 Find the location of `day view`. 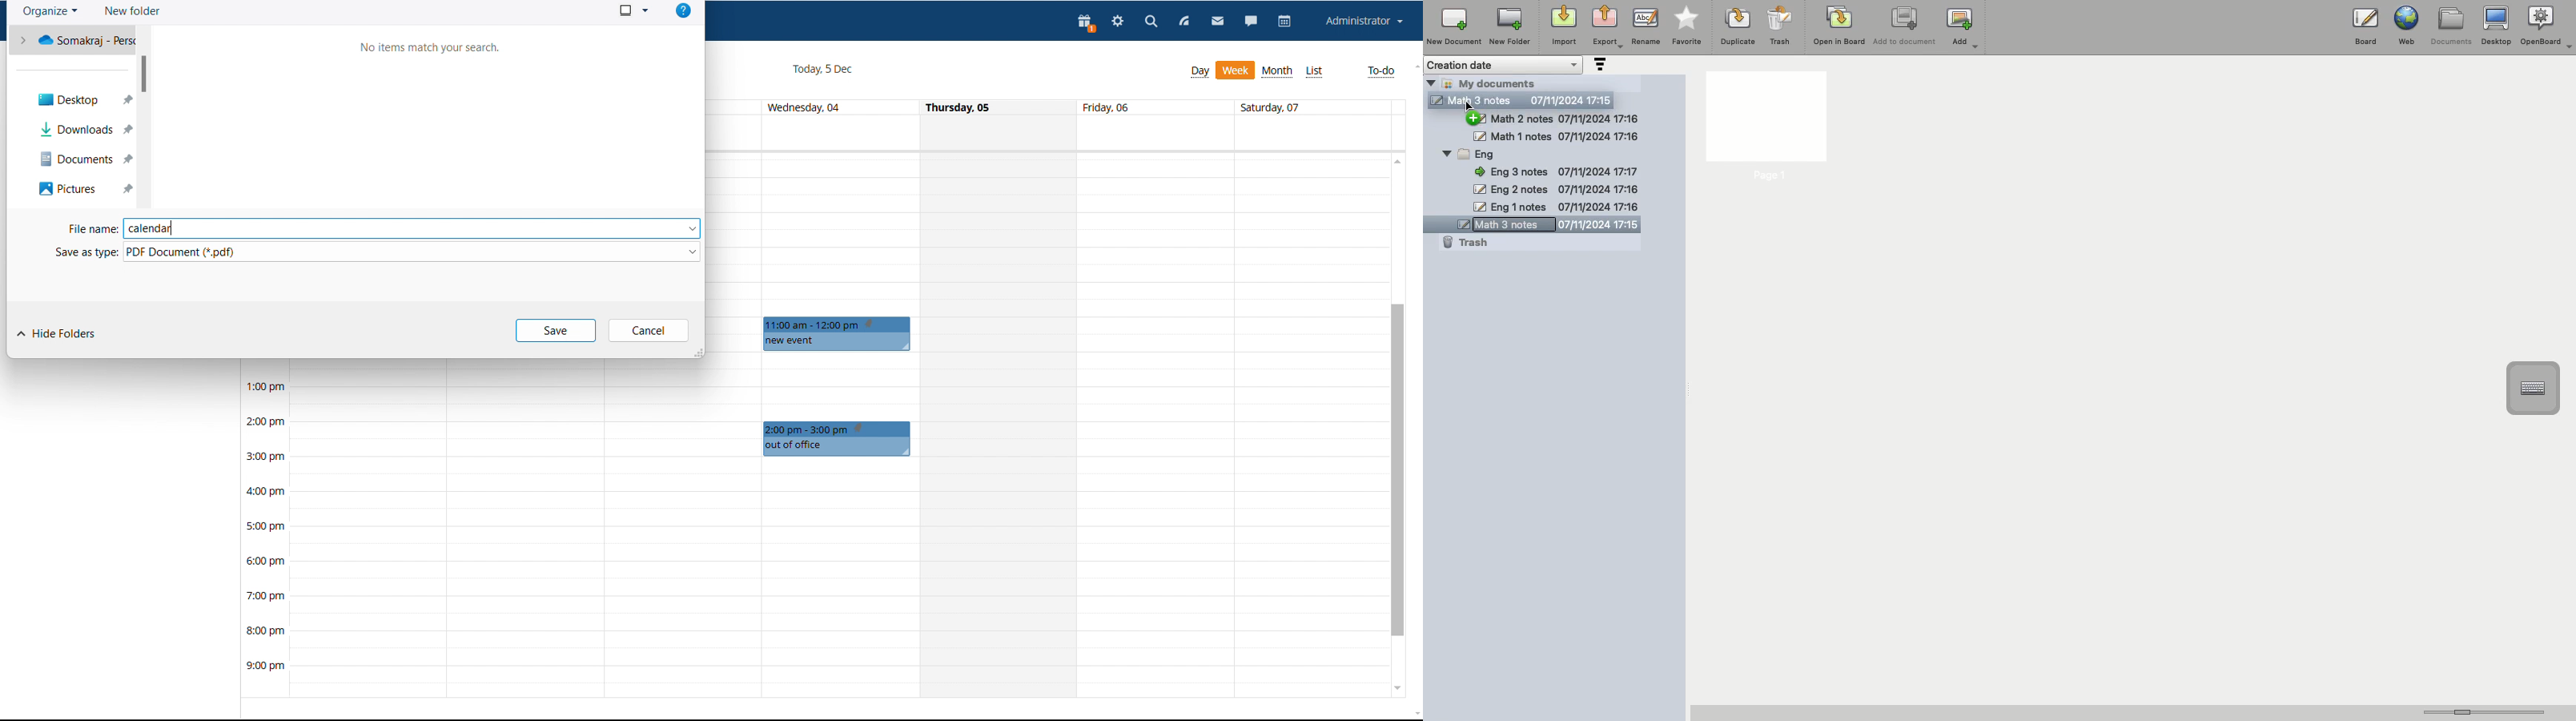

day view is located at coordinates (1200, 72).